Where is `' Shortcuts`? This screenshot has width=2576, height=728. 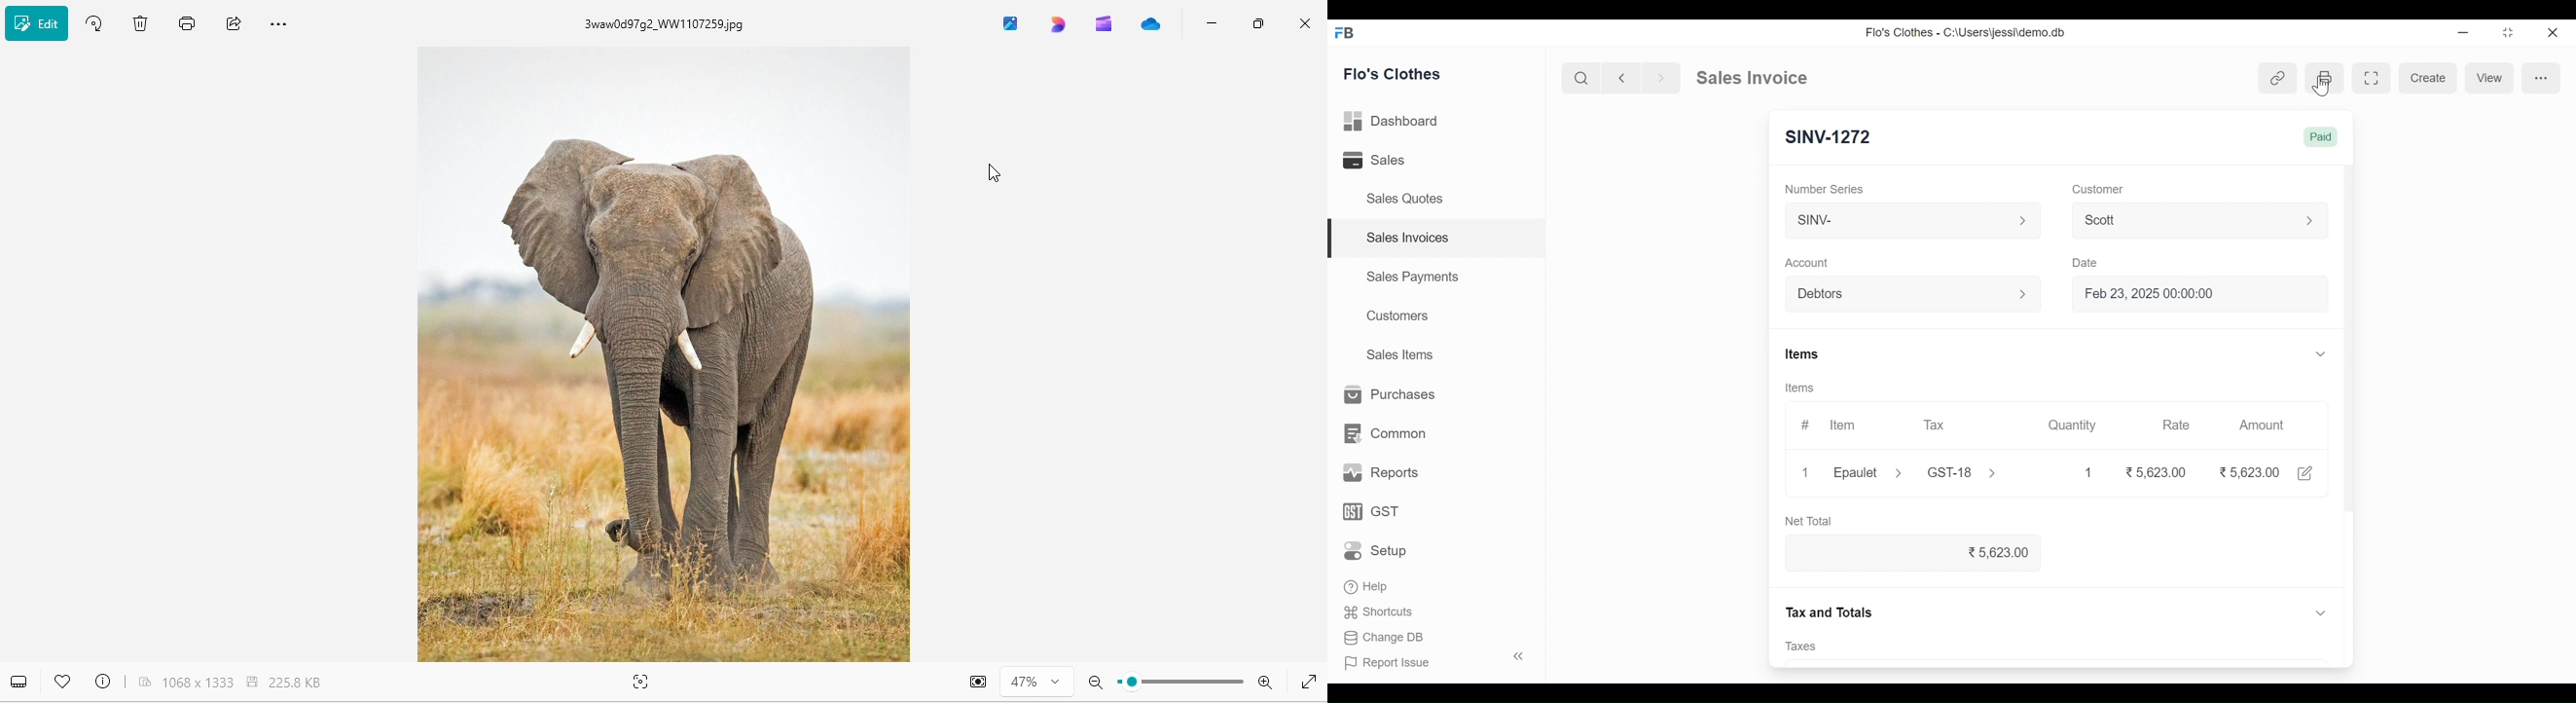 ' Shortcuts is located at coordinates (1383, 612).